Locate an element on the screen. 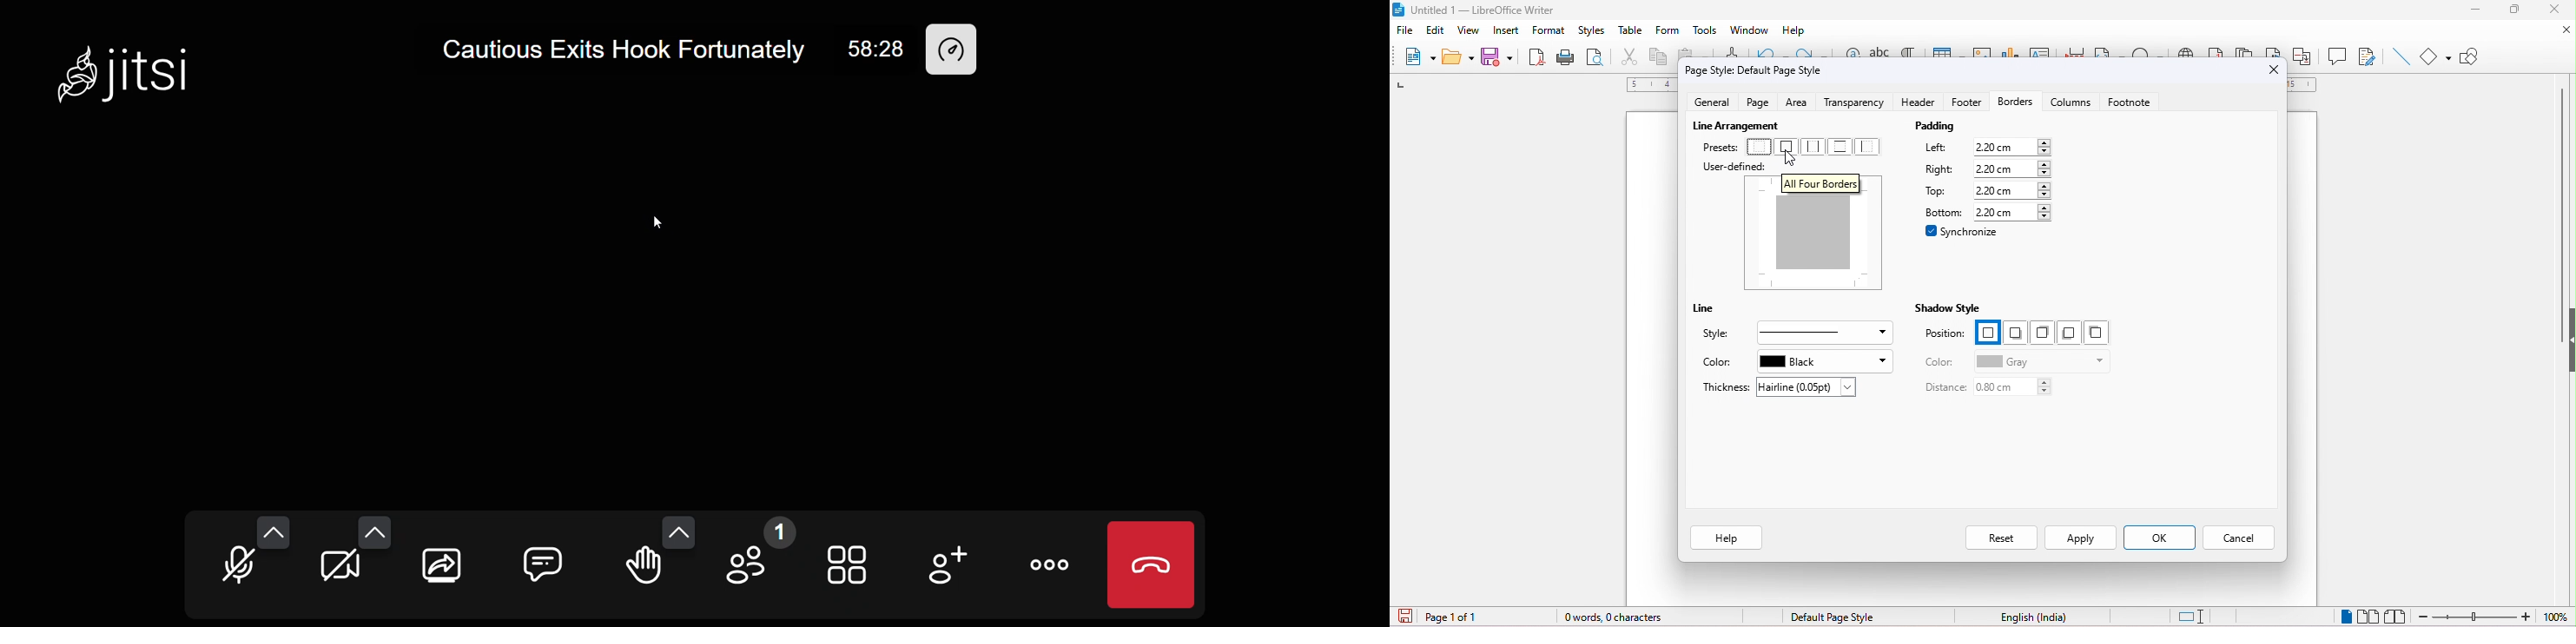 The height and width of the screenshot is (644, 2576). 2.20 cm is located at coordinates (2012, 213).